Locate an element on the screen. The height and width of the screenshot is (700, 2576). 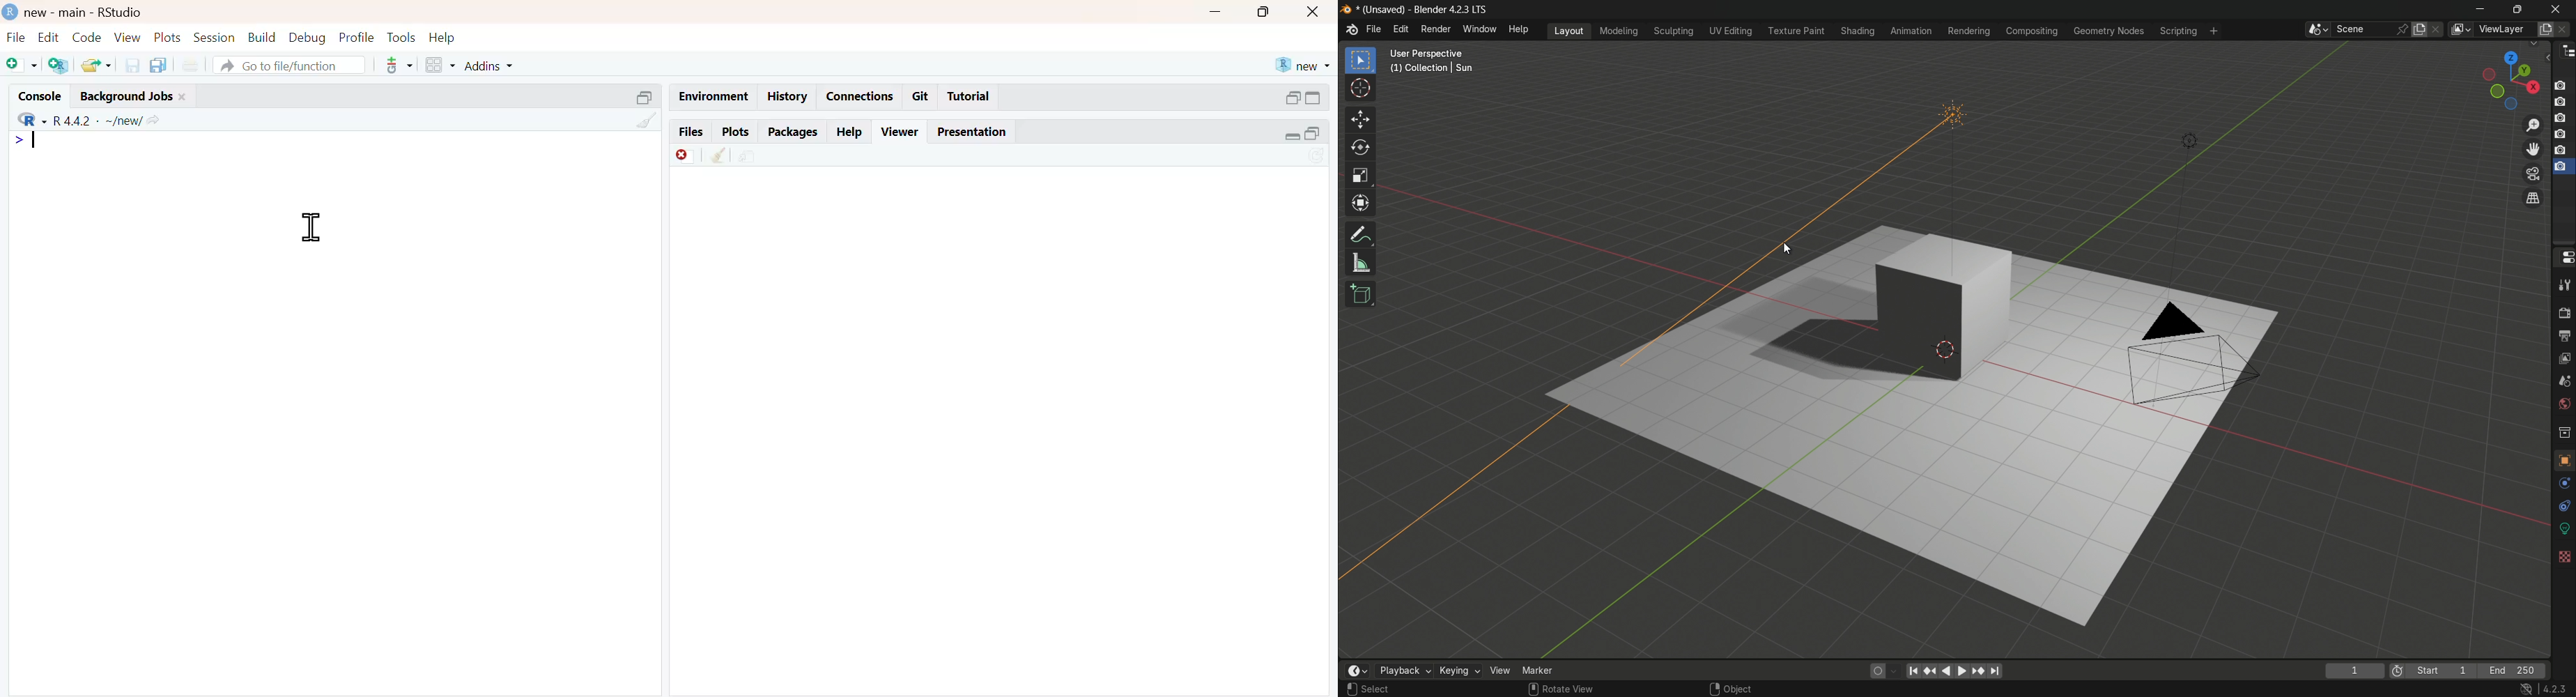
rendering is located at coordinates (1968, 30).